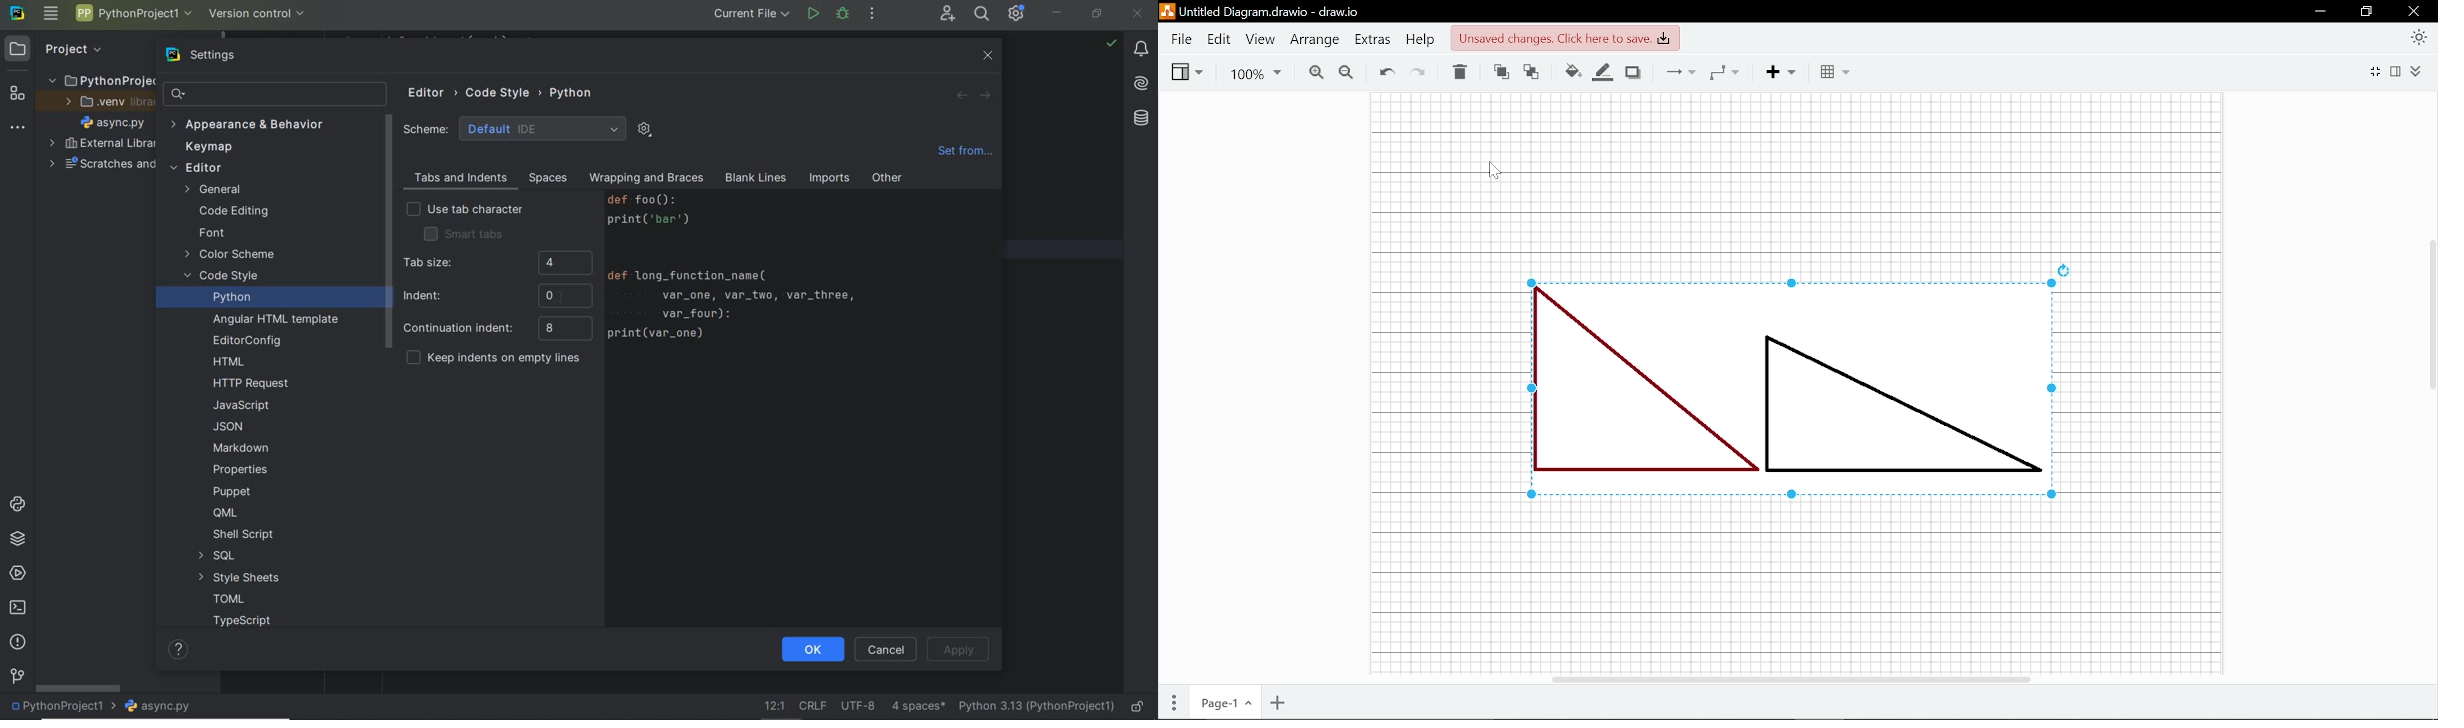 This screenshot has width=2464, height=728. What do you see at coordinates (1777, 71) in the screenshot?
I see `Add` at bounding box center [1777, 71].